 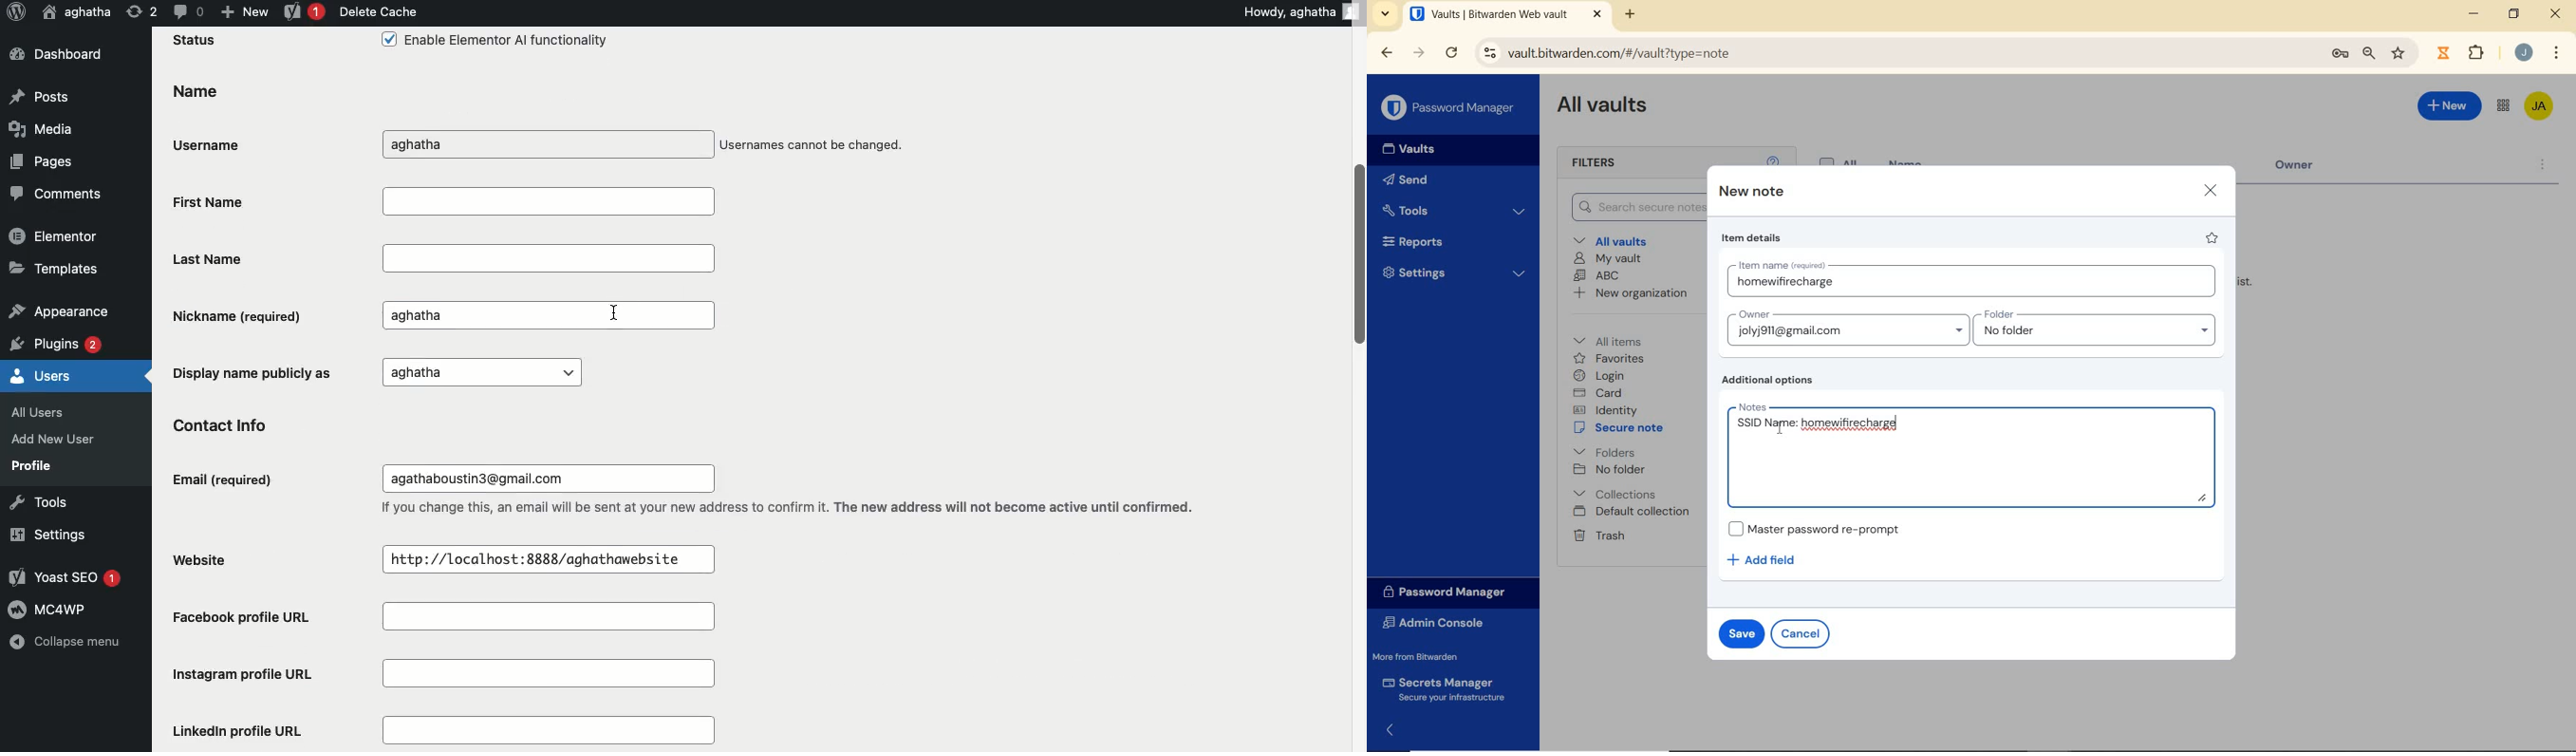 I want to click on zoom, so click(x=2370, y=55).